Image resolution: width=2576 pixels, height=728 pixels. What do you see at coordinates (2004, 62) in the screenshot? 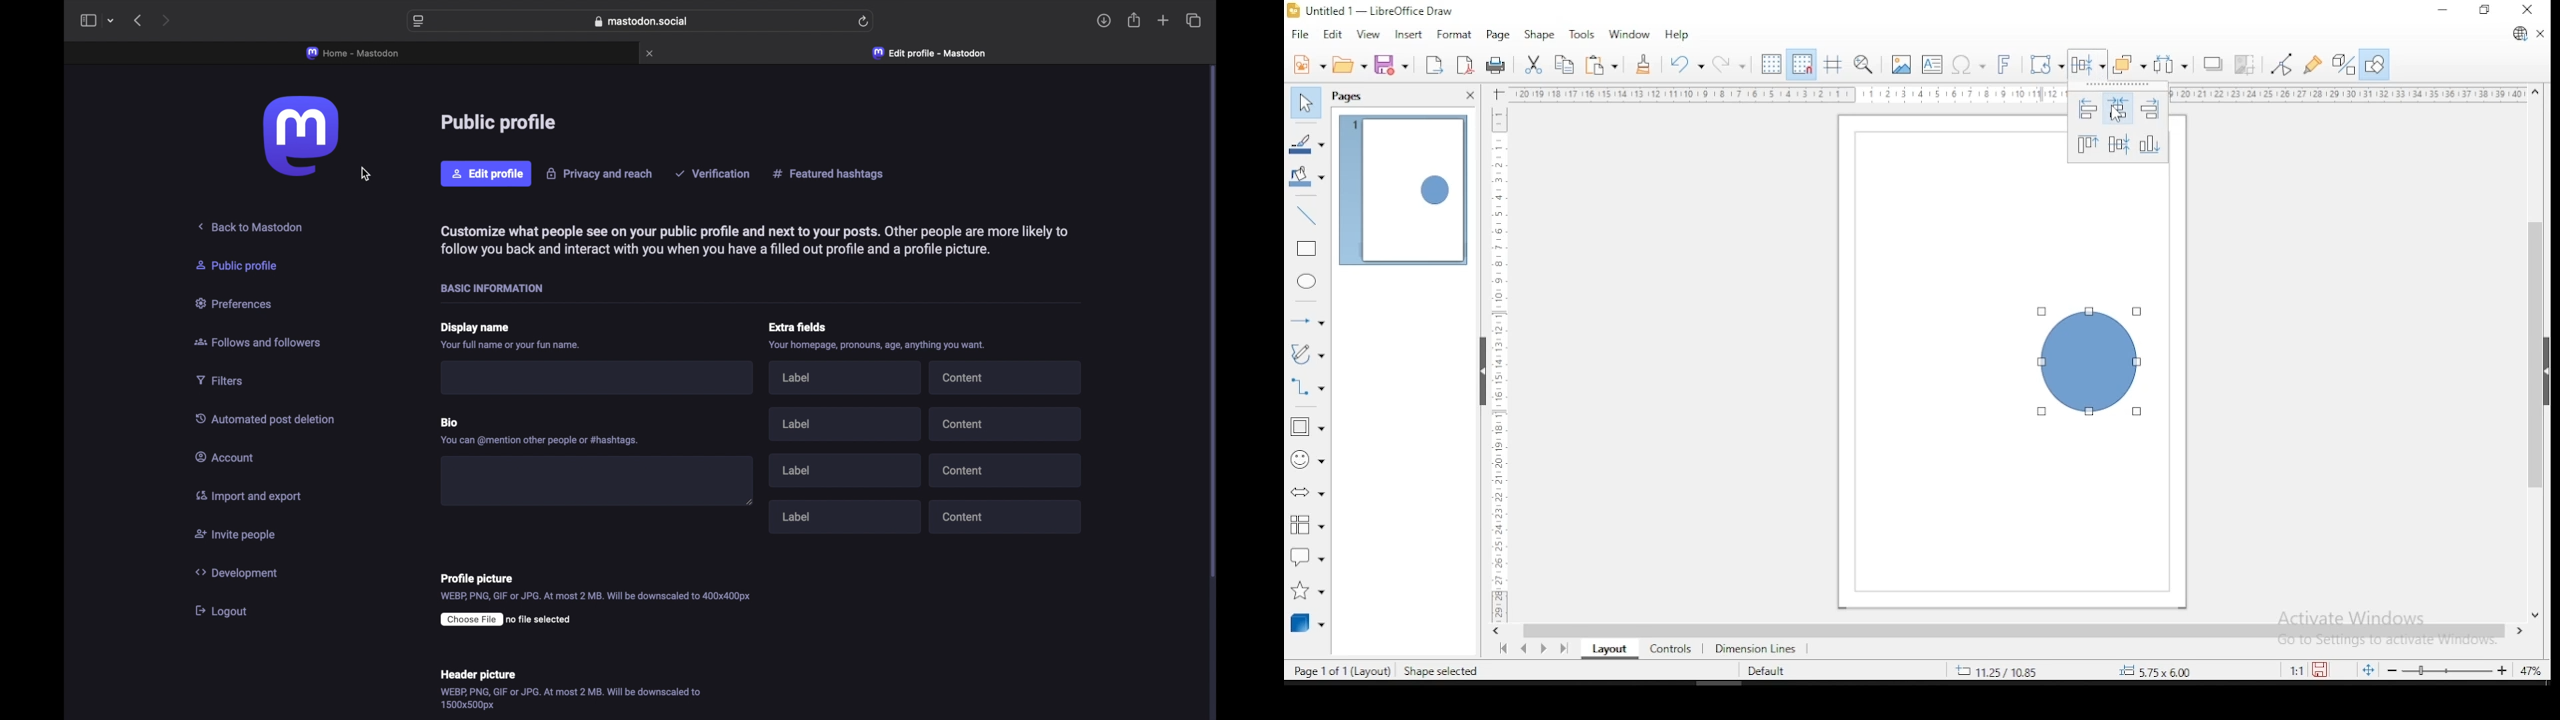
I see `insert fontwork text` at bounding box center [2004, 62].